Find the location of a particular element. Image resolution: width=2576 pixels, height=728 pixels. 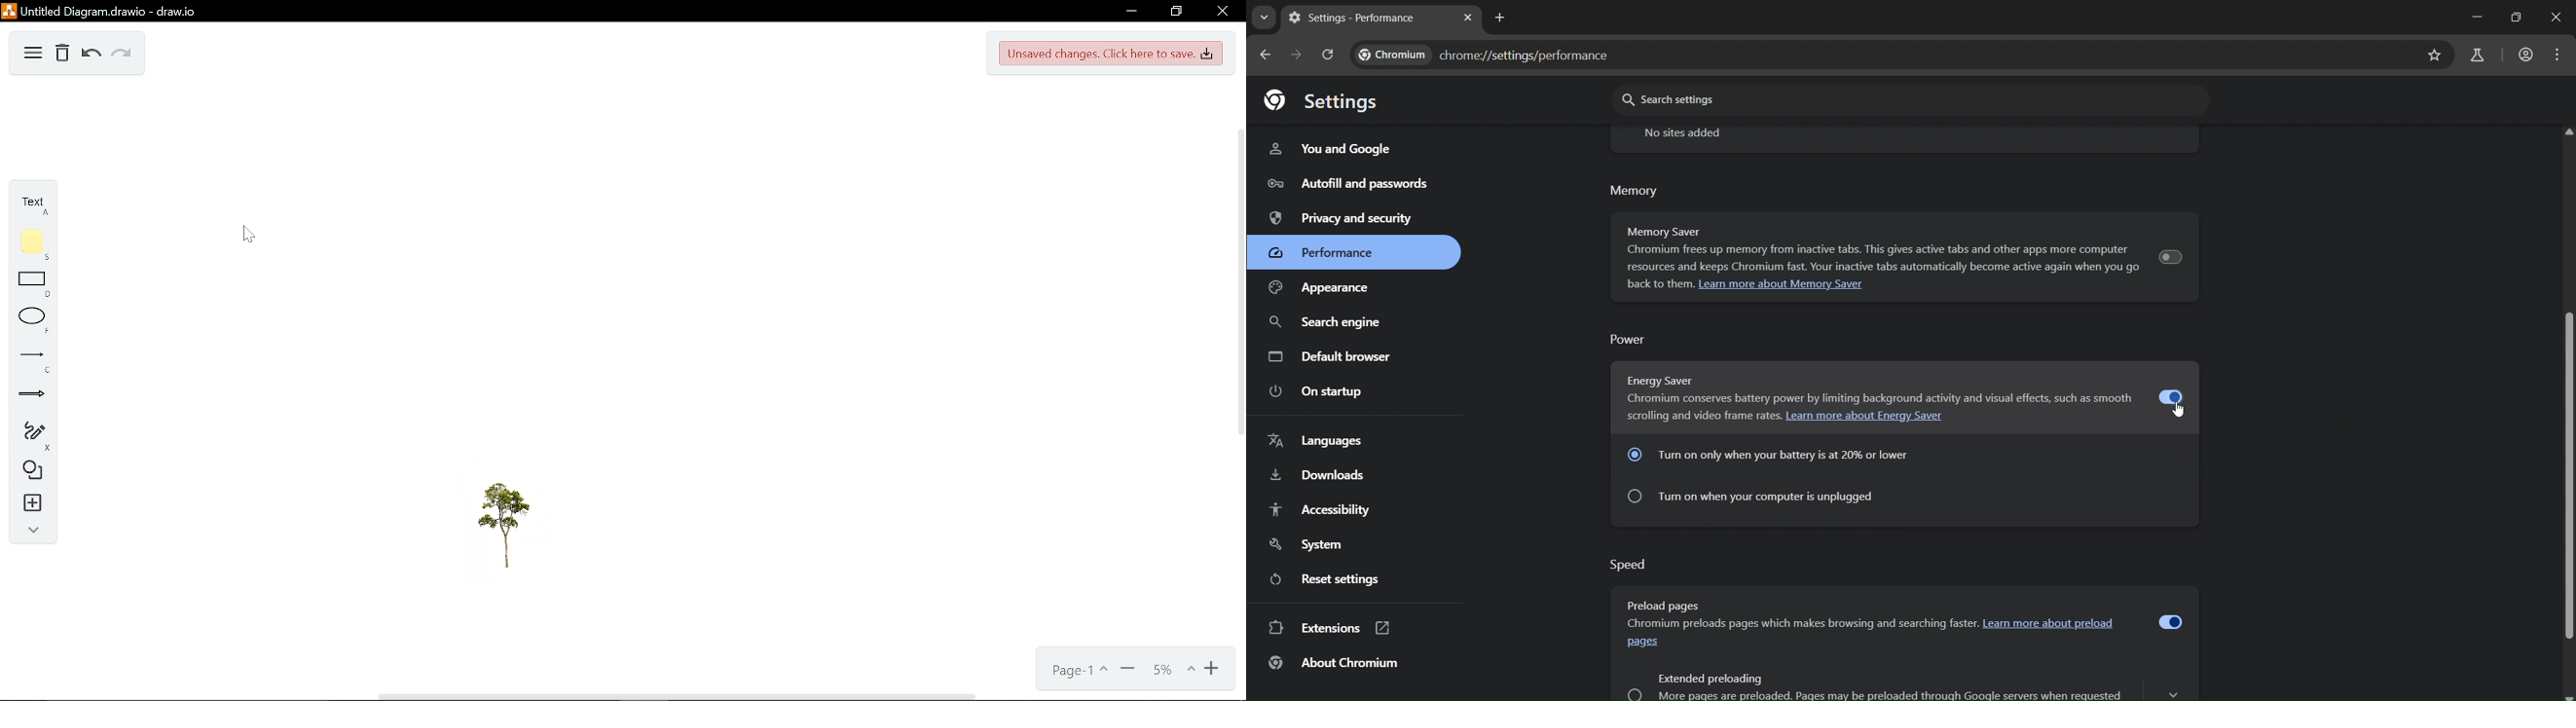

scrolling and video frame rates. Learn more about Energy Saver is located at coordinates (1881, 399).